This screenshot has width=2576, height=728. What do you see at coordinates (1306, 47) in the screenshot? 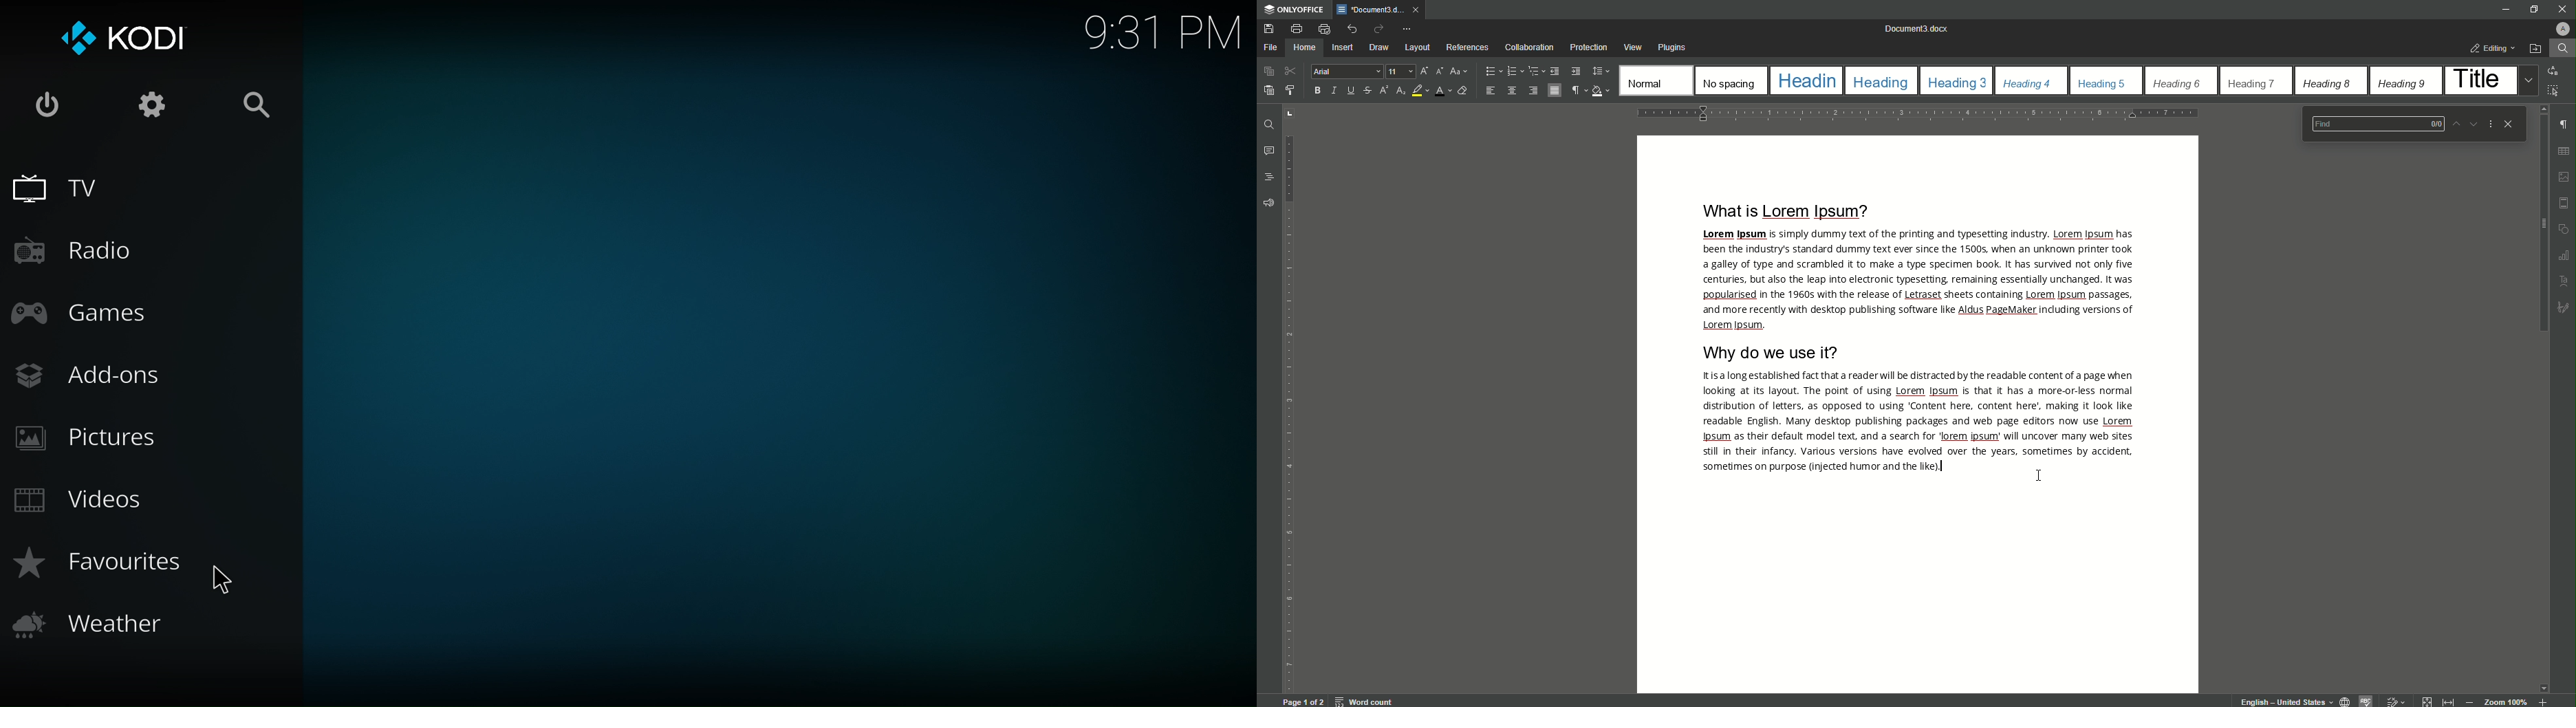
I see `Home` at bounding box center [1306, 47].